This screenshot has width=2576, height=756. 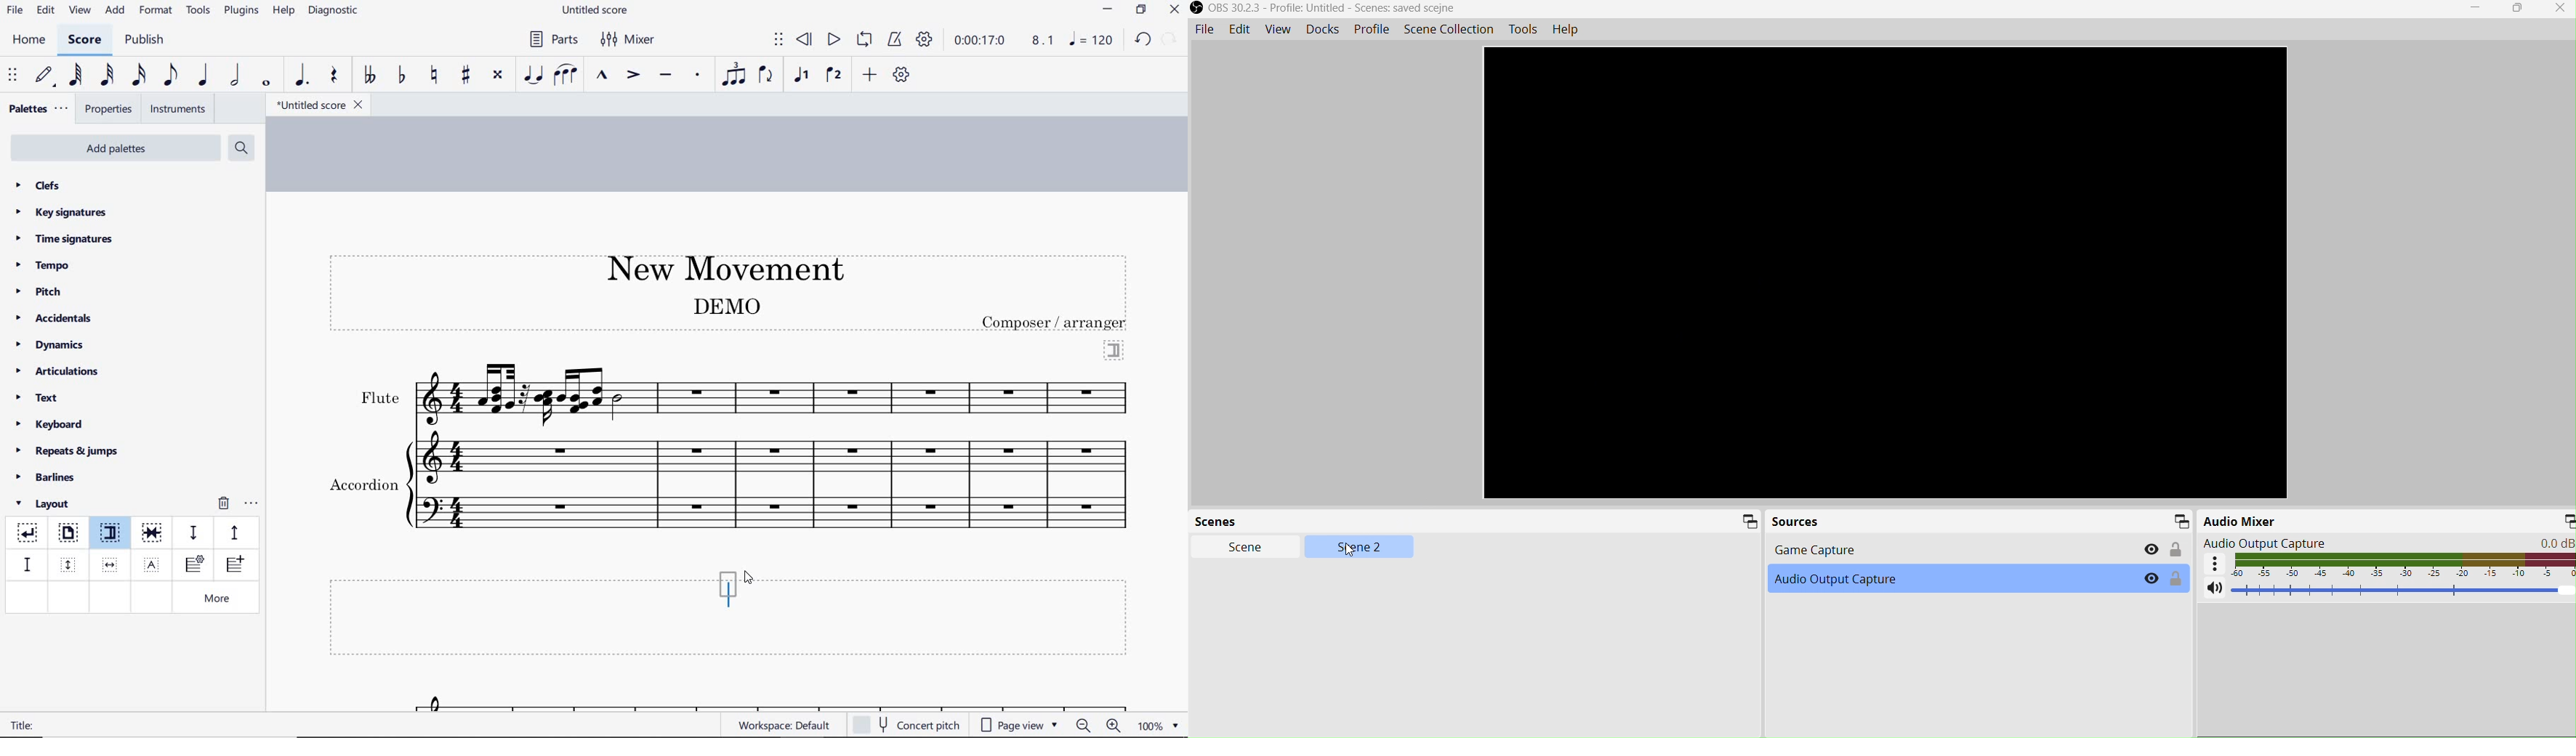 I want to click on Tools, so click(x=1526, y=30).